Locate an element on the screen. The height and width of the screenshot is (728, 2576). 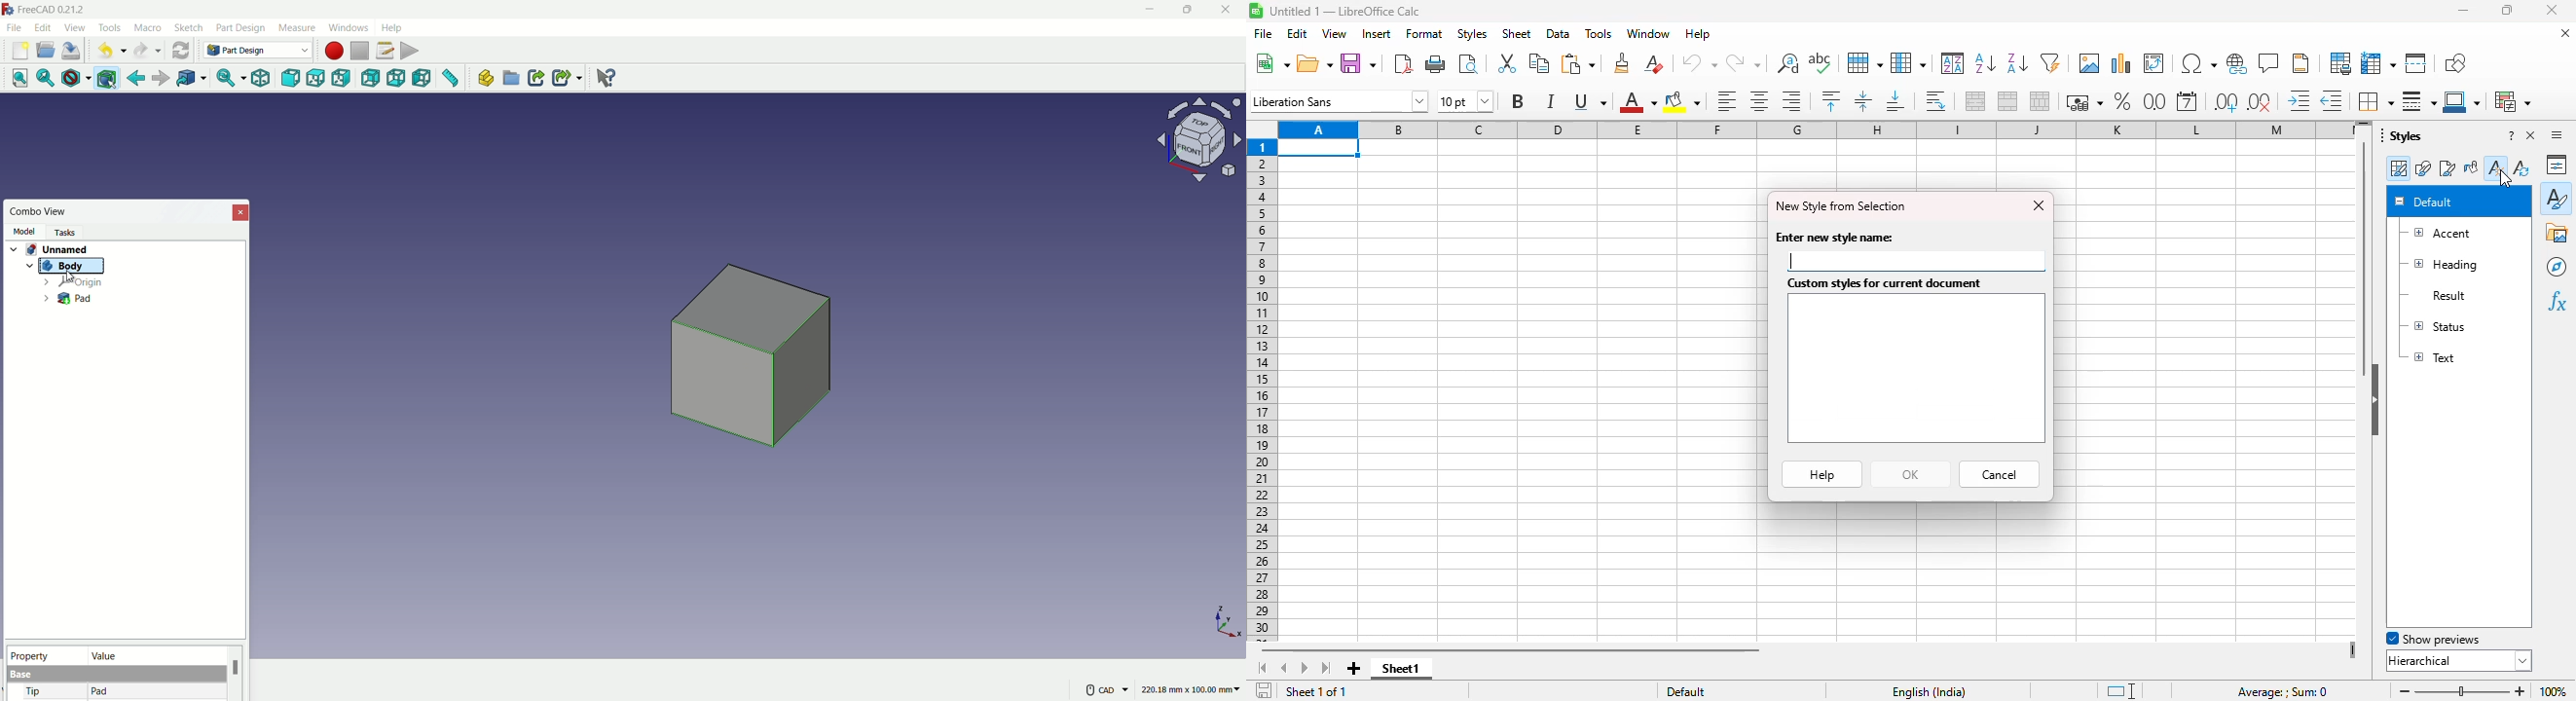
part design is located at coordinates (241, 28).